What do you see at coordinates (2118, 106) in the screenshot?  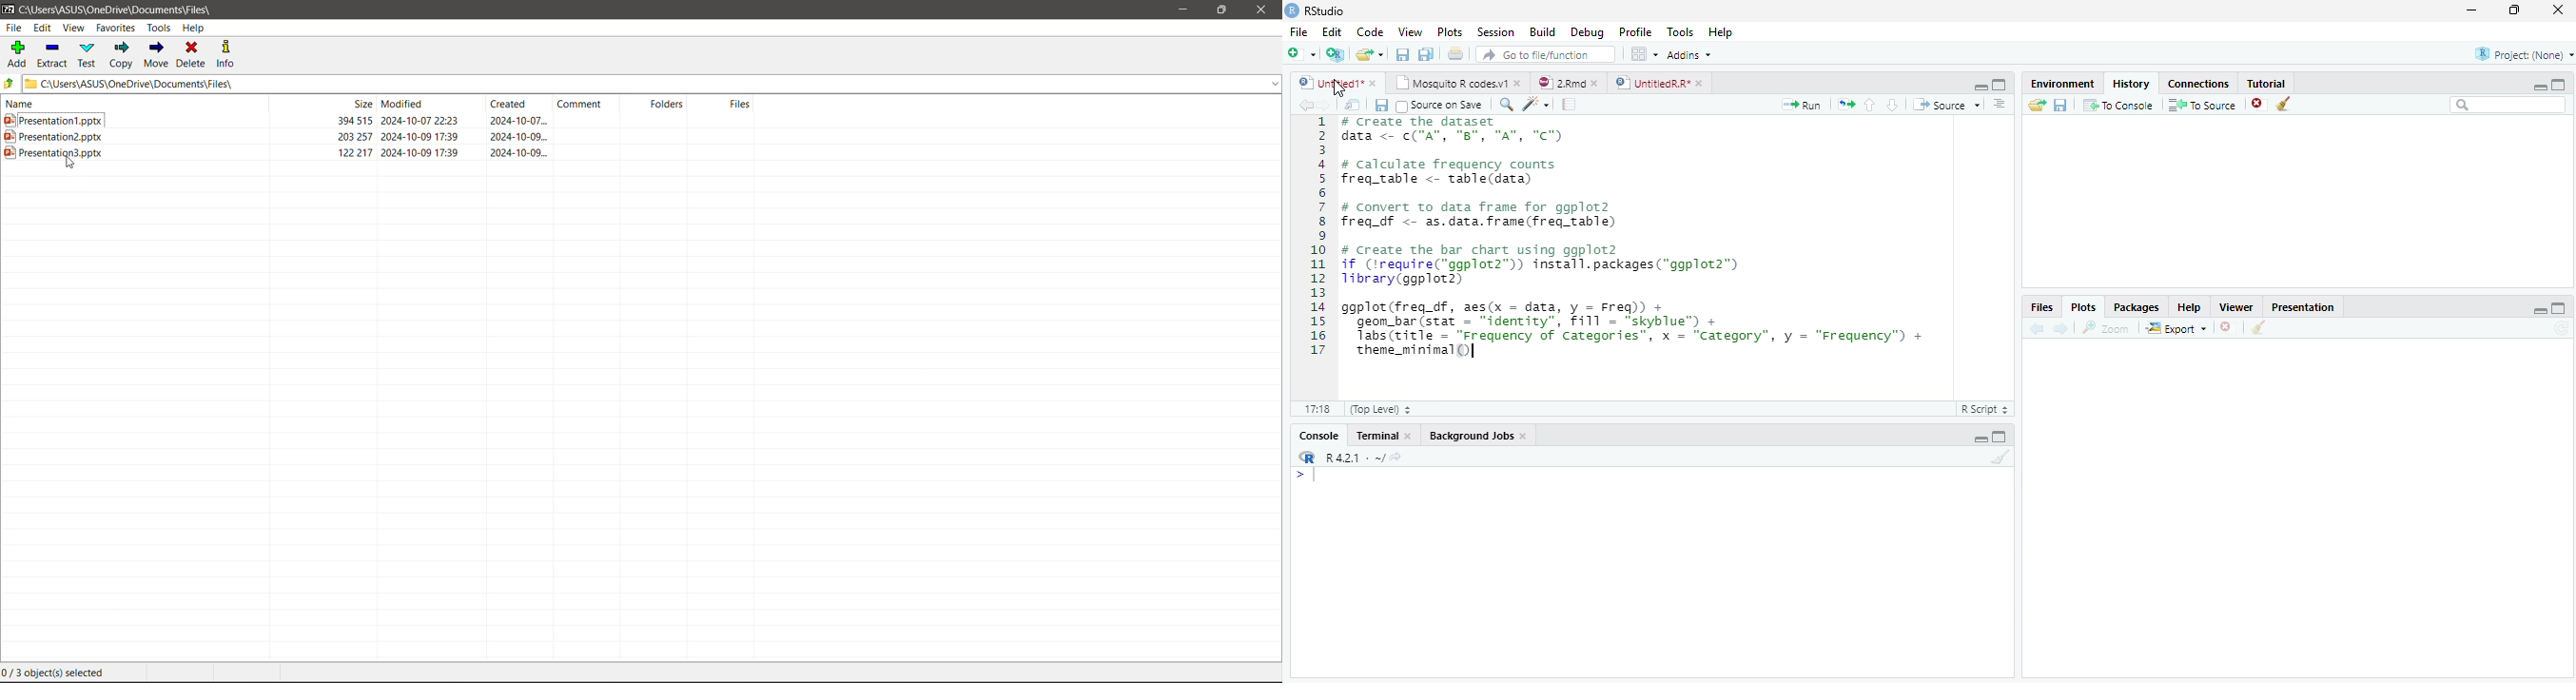 I see `To console` at bounding box center [2118, 106].